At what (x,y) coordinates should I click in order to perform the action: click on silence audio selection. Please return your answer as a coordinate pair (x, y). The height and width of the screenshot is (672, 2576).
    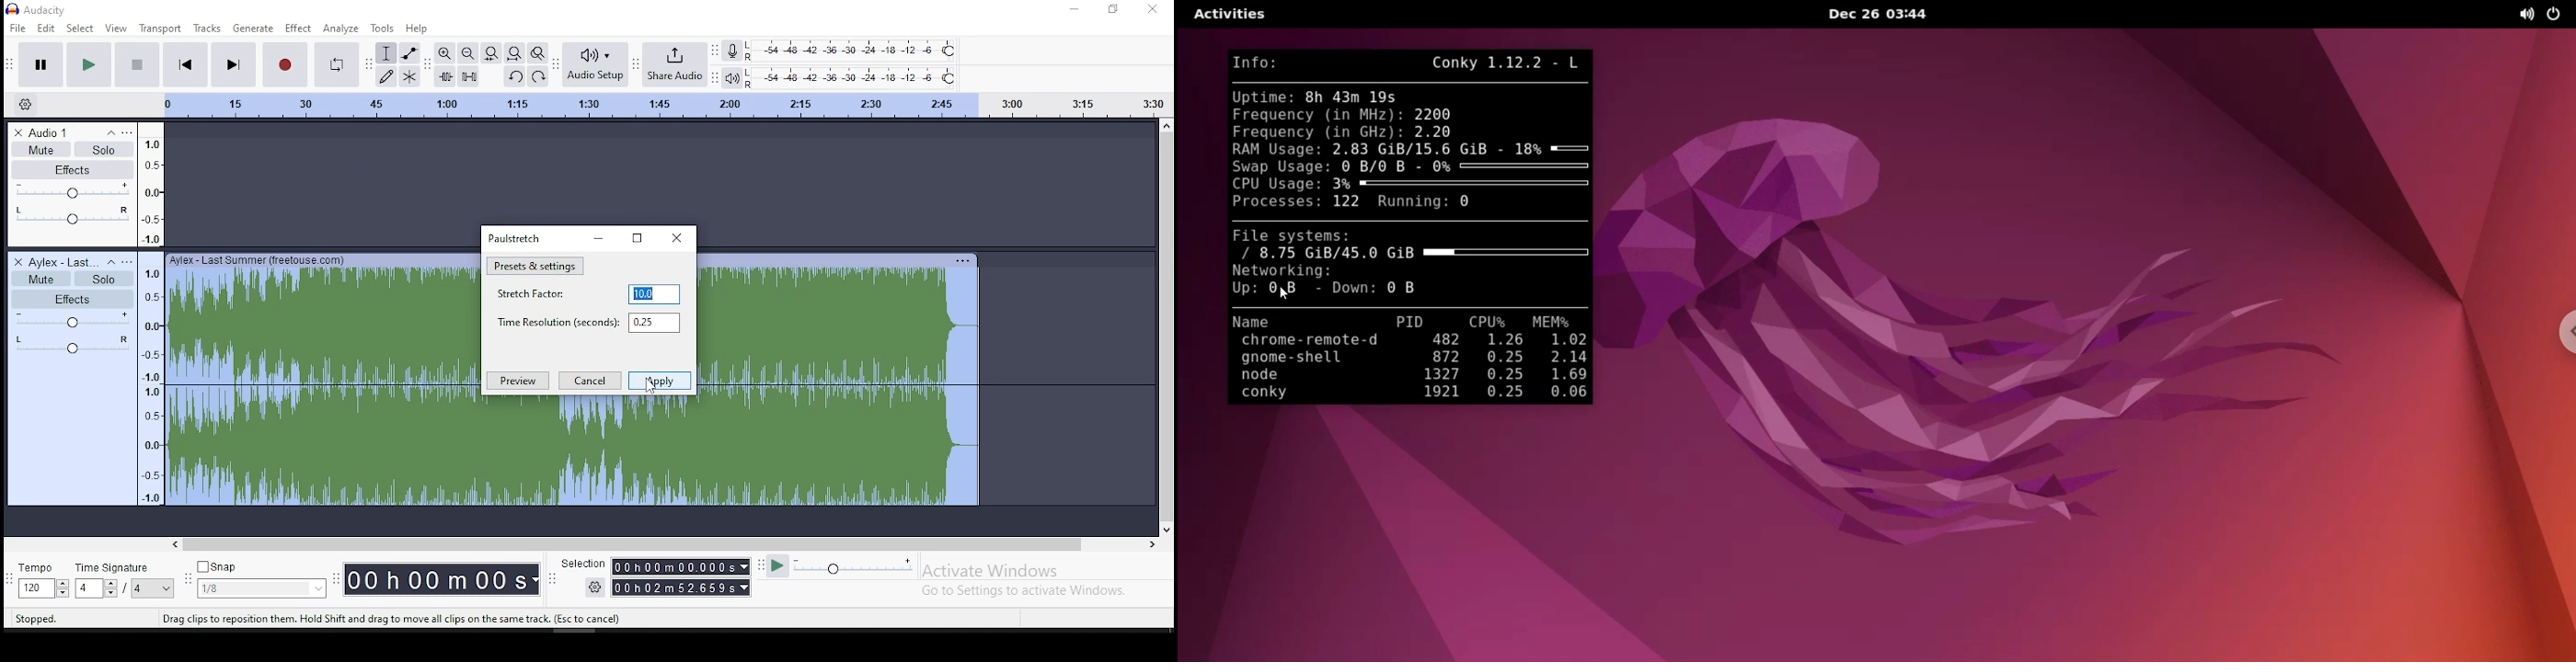
    Looking at the image, I should click on (469, 76).